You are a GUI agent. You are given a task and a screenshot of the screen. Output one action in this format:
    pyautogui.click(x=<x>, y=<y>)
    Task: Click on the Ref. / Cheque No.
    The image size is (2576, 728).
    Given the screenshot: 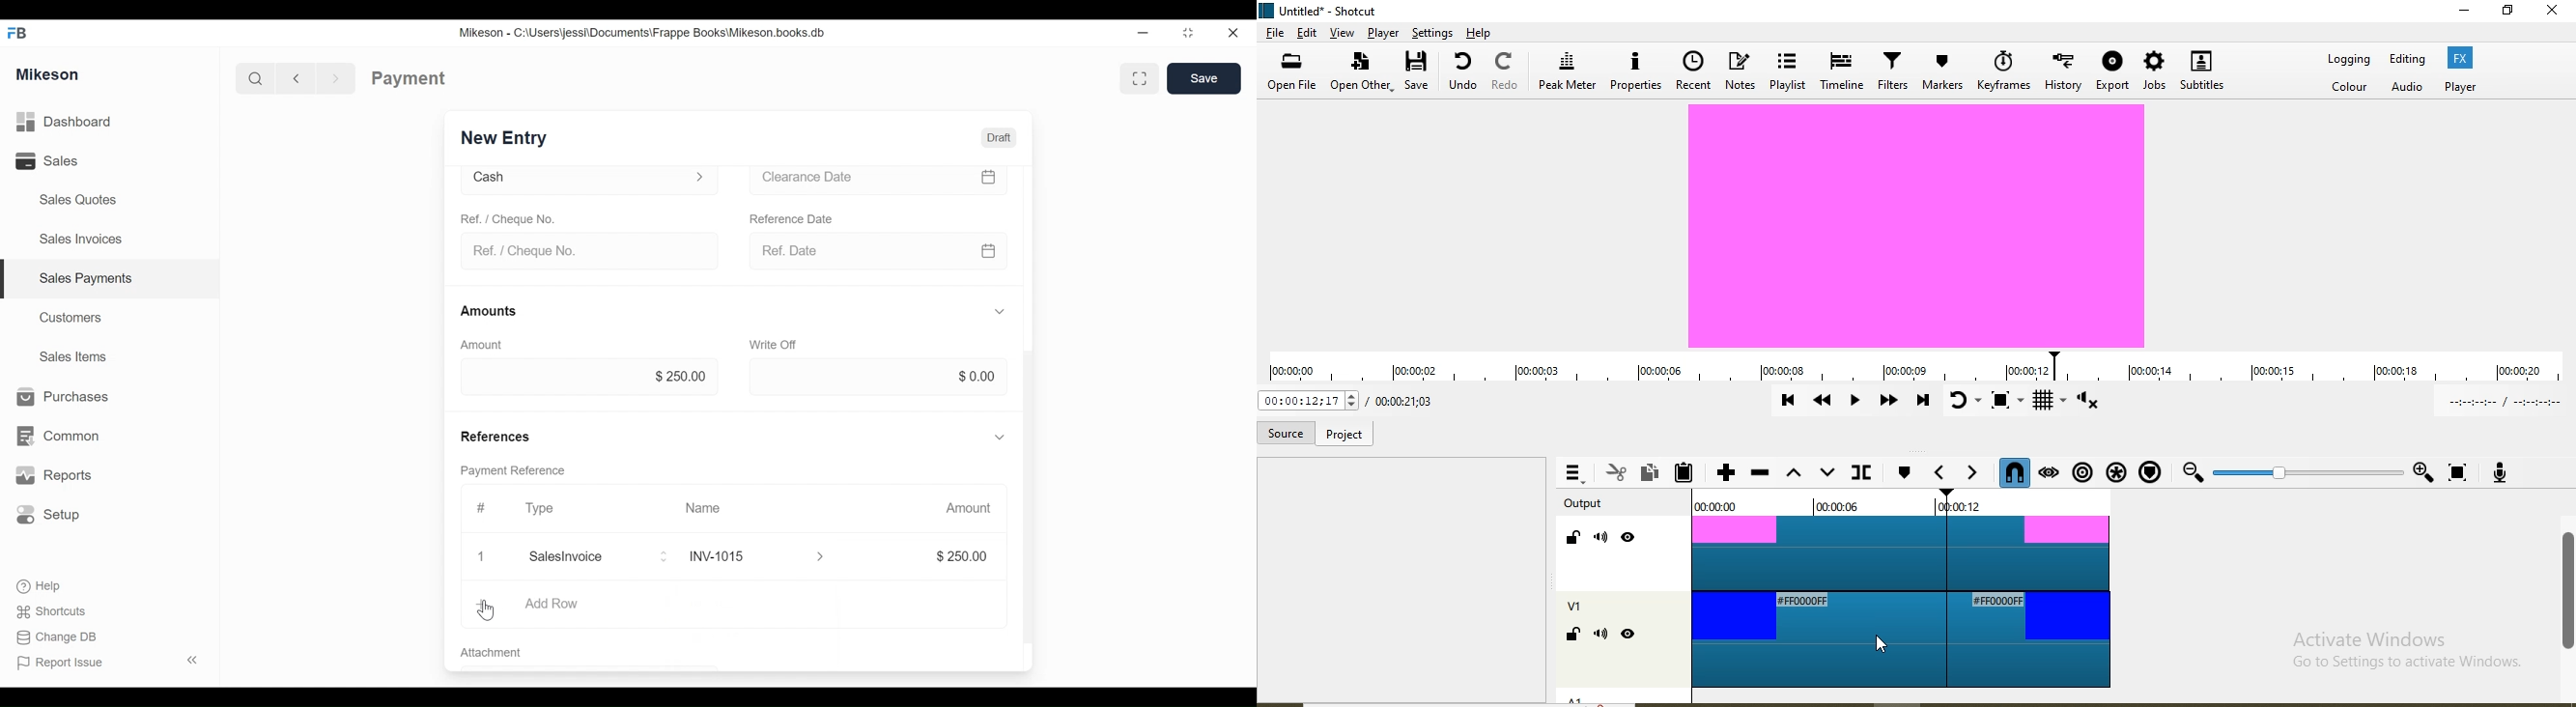 What is the action you would take?
    pyautogui.click(x=513, y=221)
    